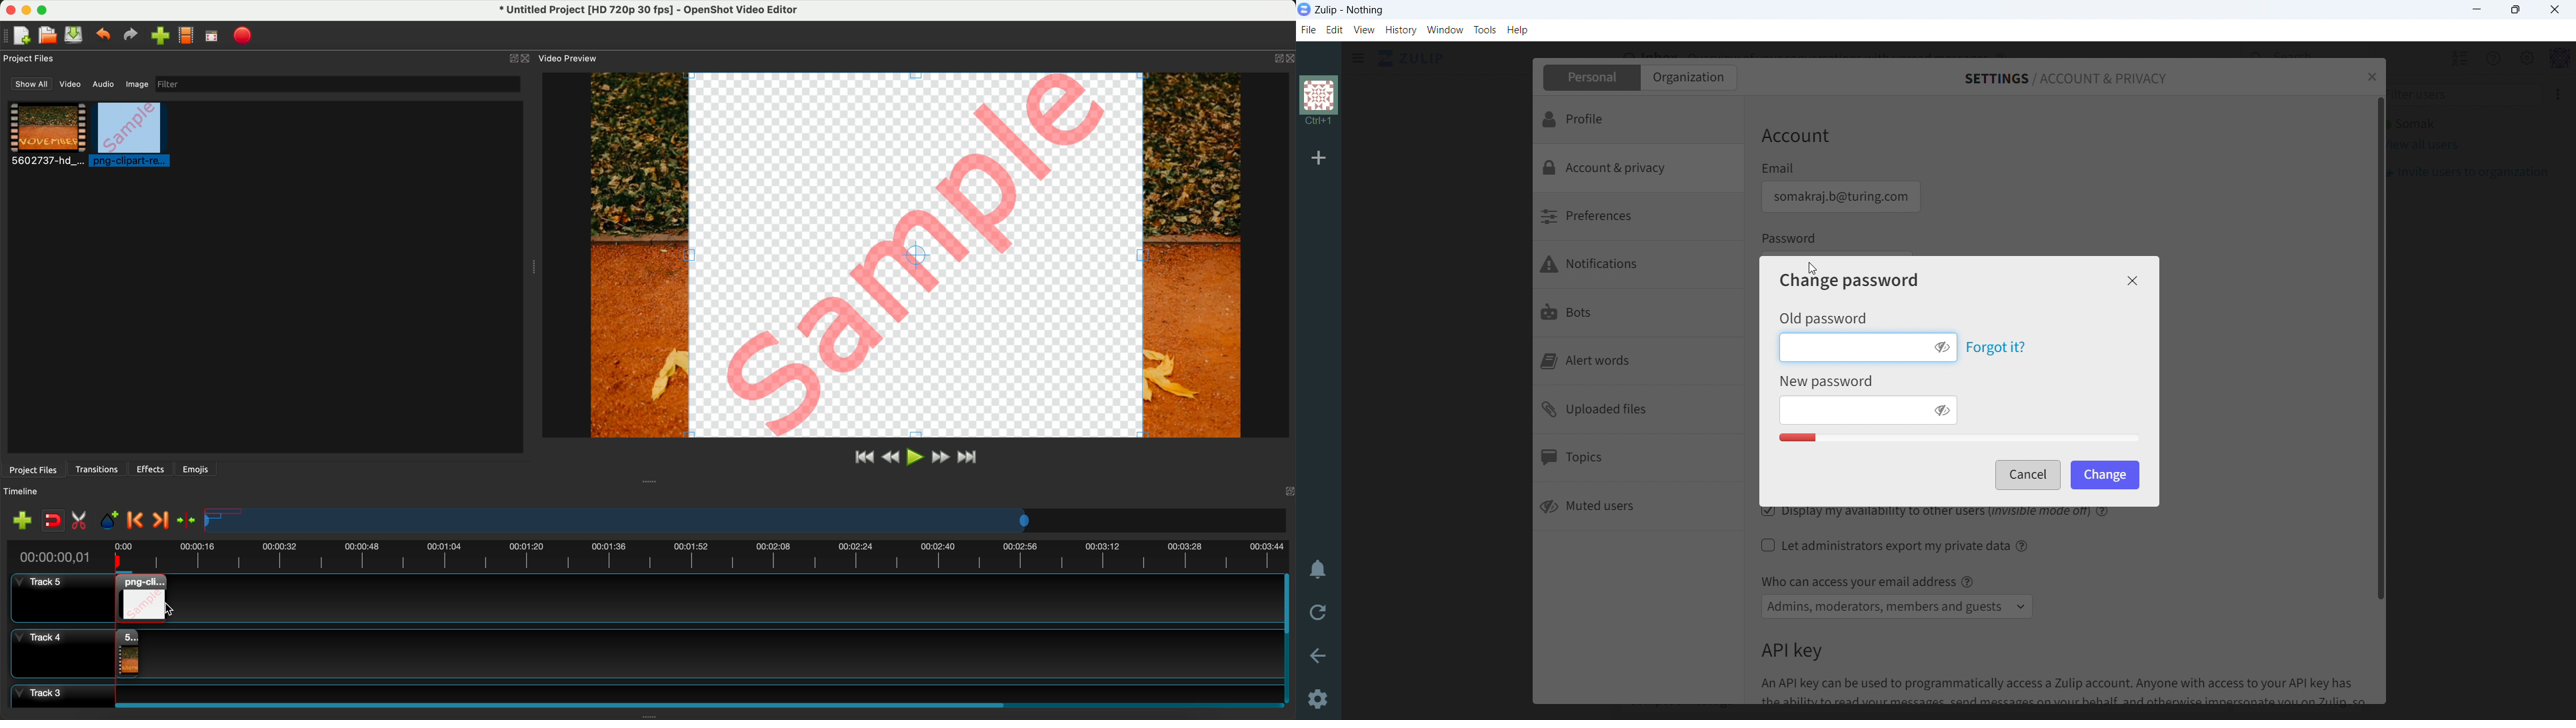 This screenshot has width=2576, height=728. I want to click on enable razor, so click(82, 522).